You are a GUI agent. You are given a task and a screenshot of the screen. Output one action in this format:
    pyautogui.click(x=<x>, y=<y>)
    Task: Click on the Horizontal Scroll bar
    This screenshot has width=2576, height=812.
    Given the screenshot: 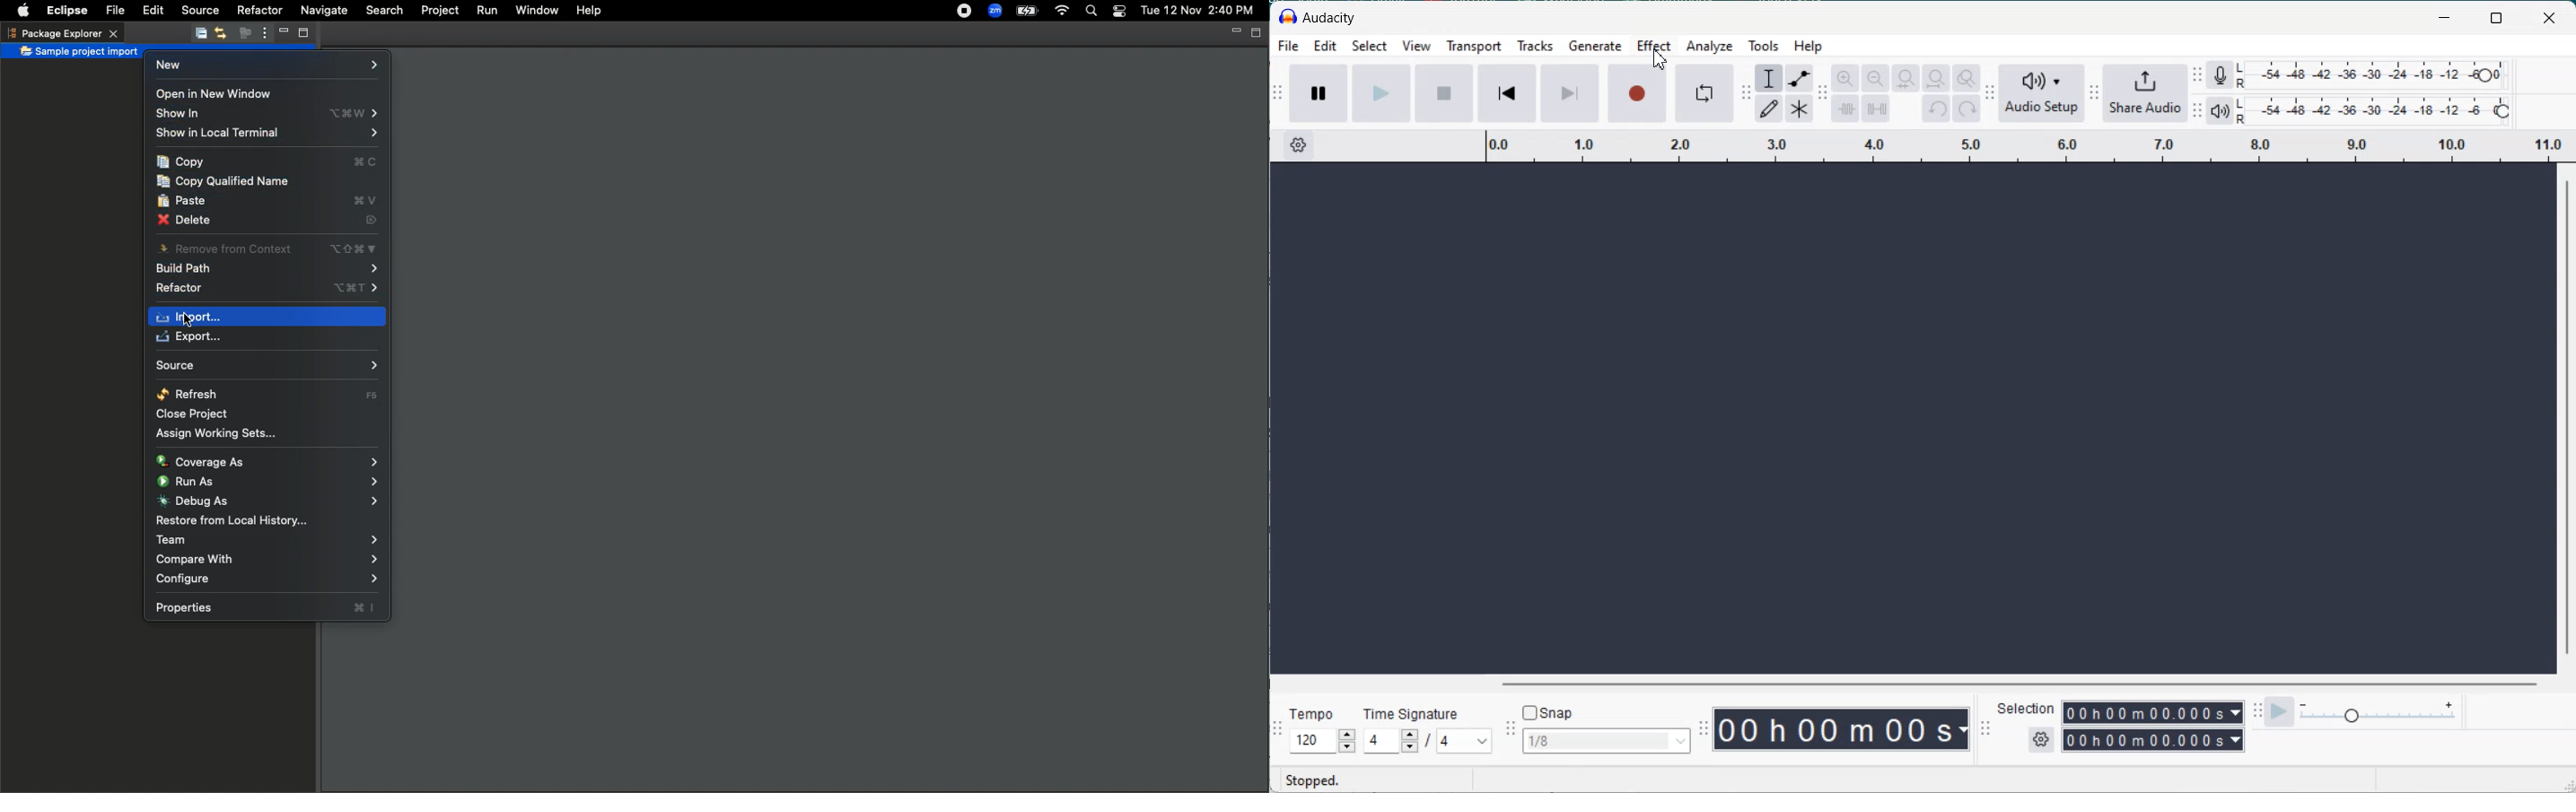 What is the action you would take?
    pyautogui.click(x=1905, y=683)
    